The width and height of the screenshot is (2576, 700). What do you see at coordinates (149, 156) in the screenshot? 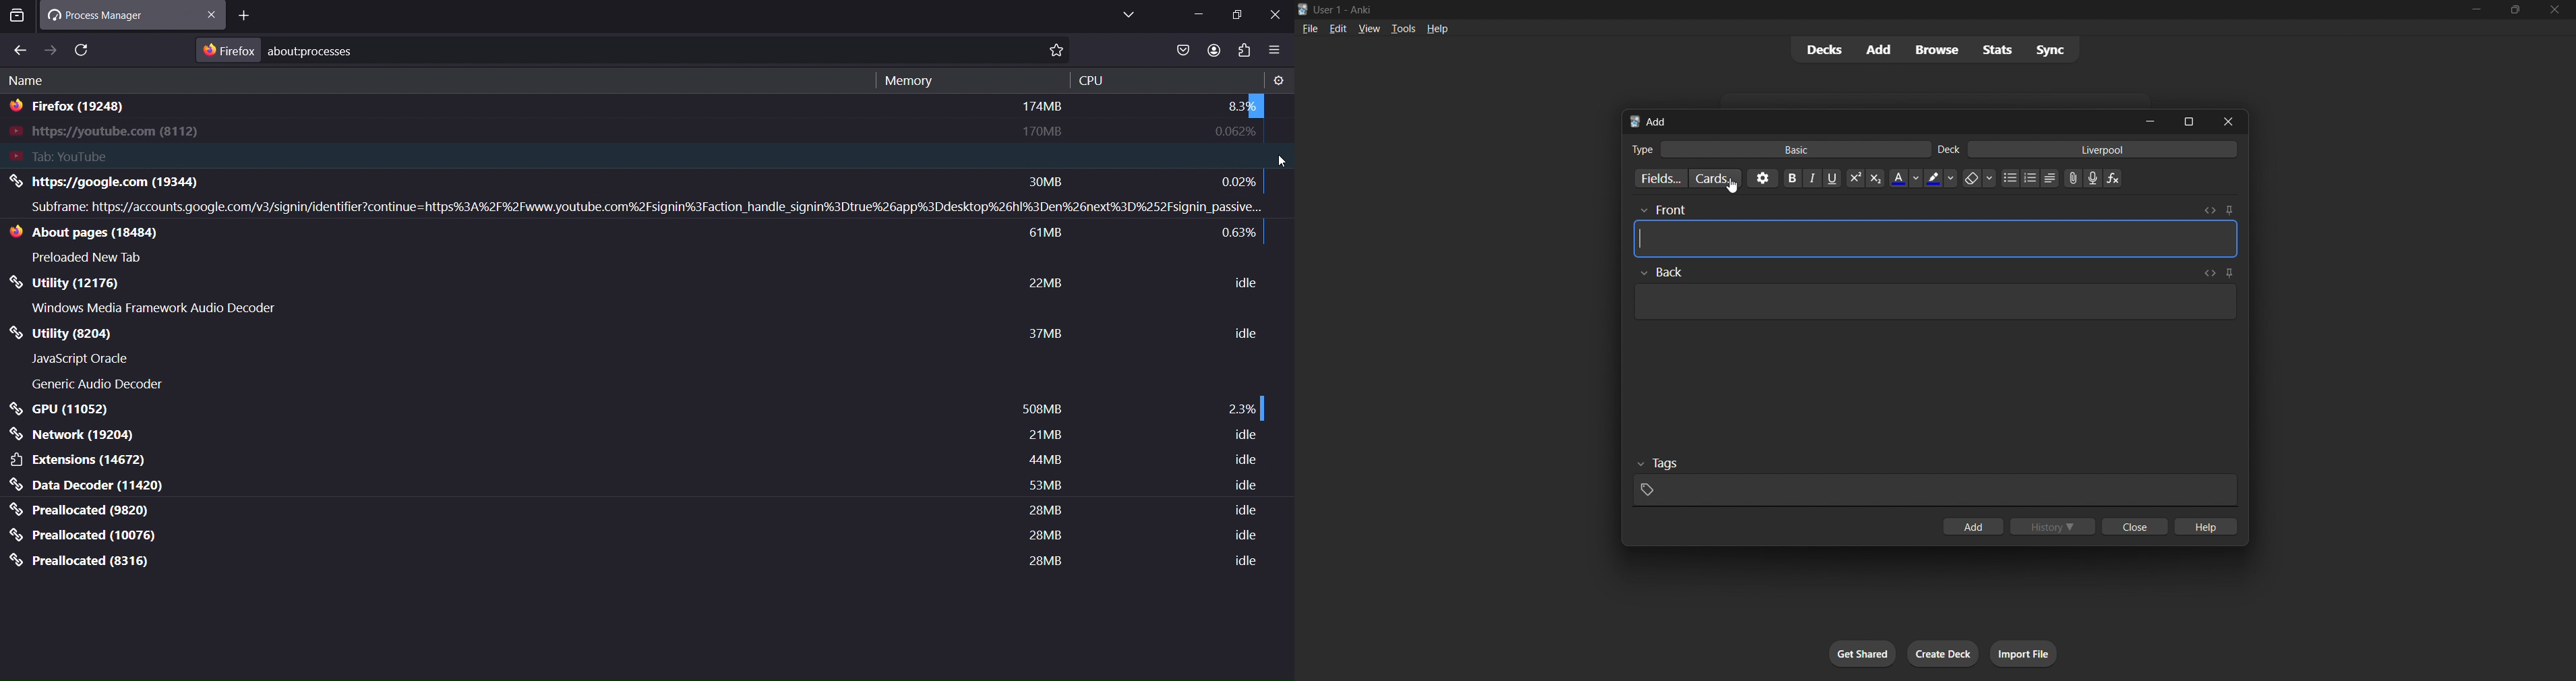
I see `Tab: youtube` at bounding box center [149, 156].